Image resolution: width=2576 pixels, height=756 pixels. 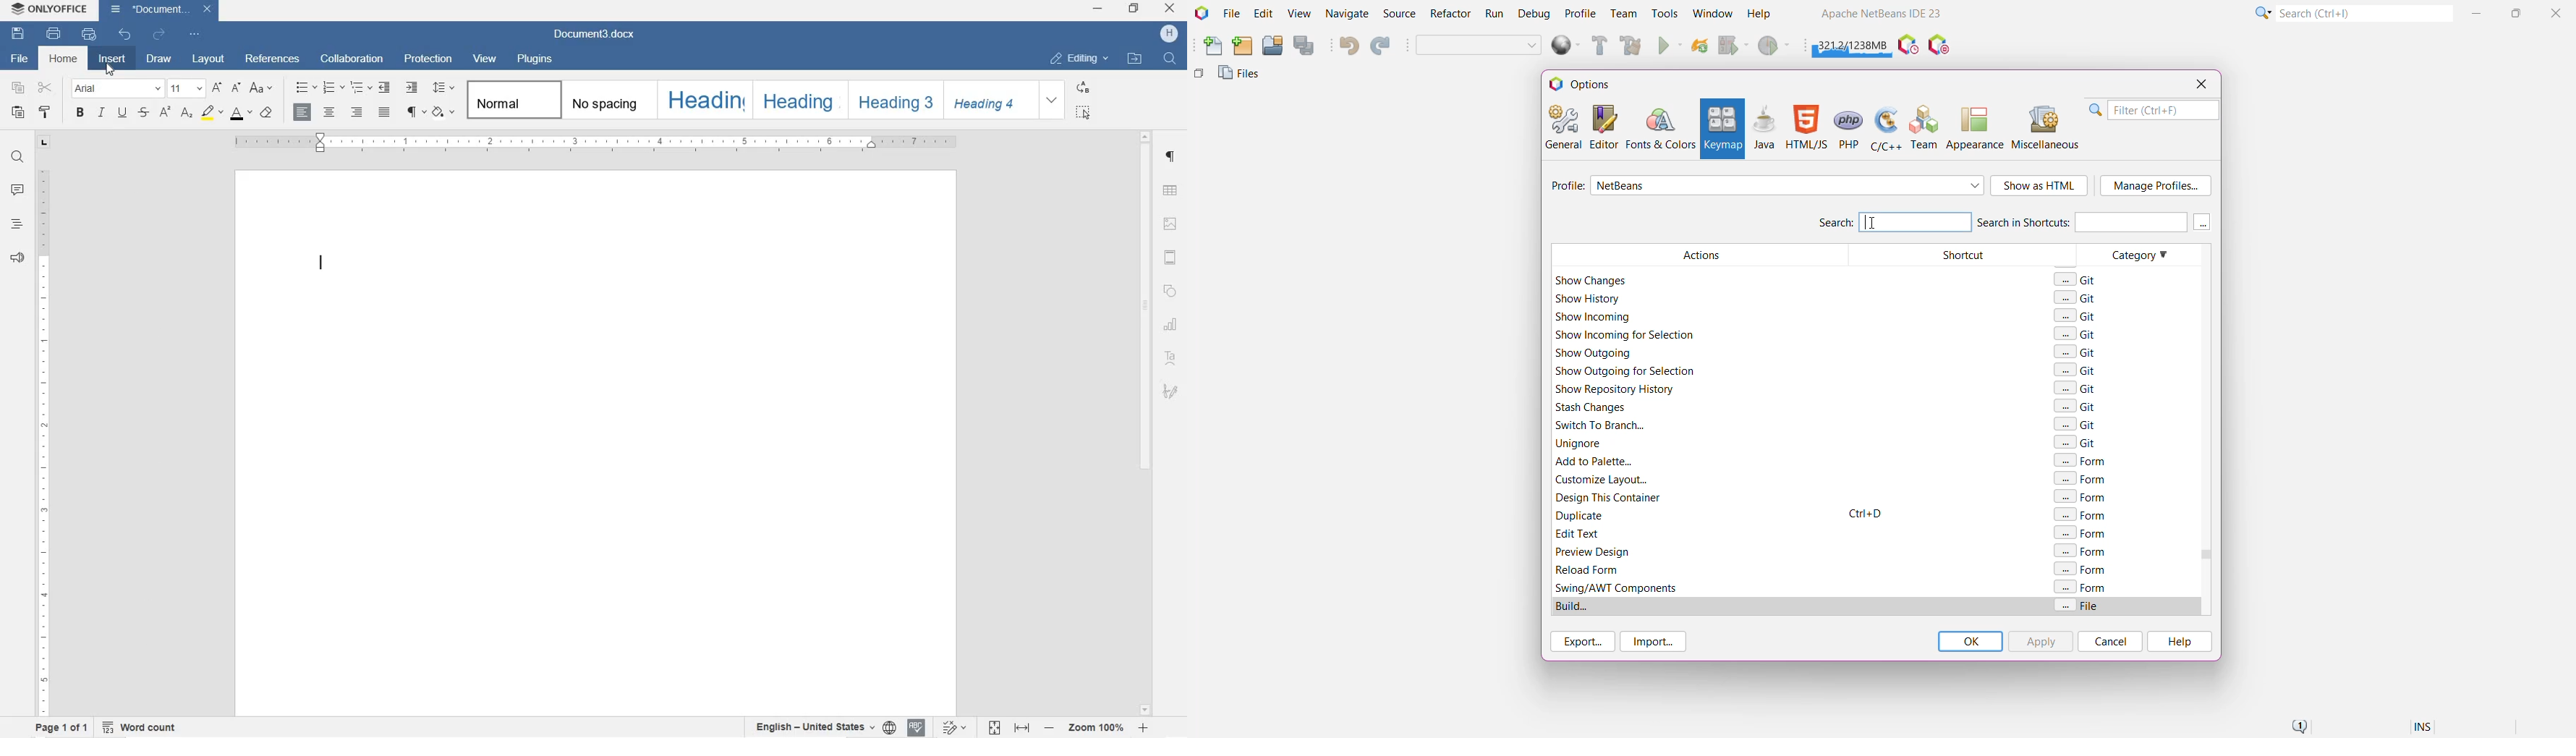 I want to click on REDO, so click(x=158, y=34).